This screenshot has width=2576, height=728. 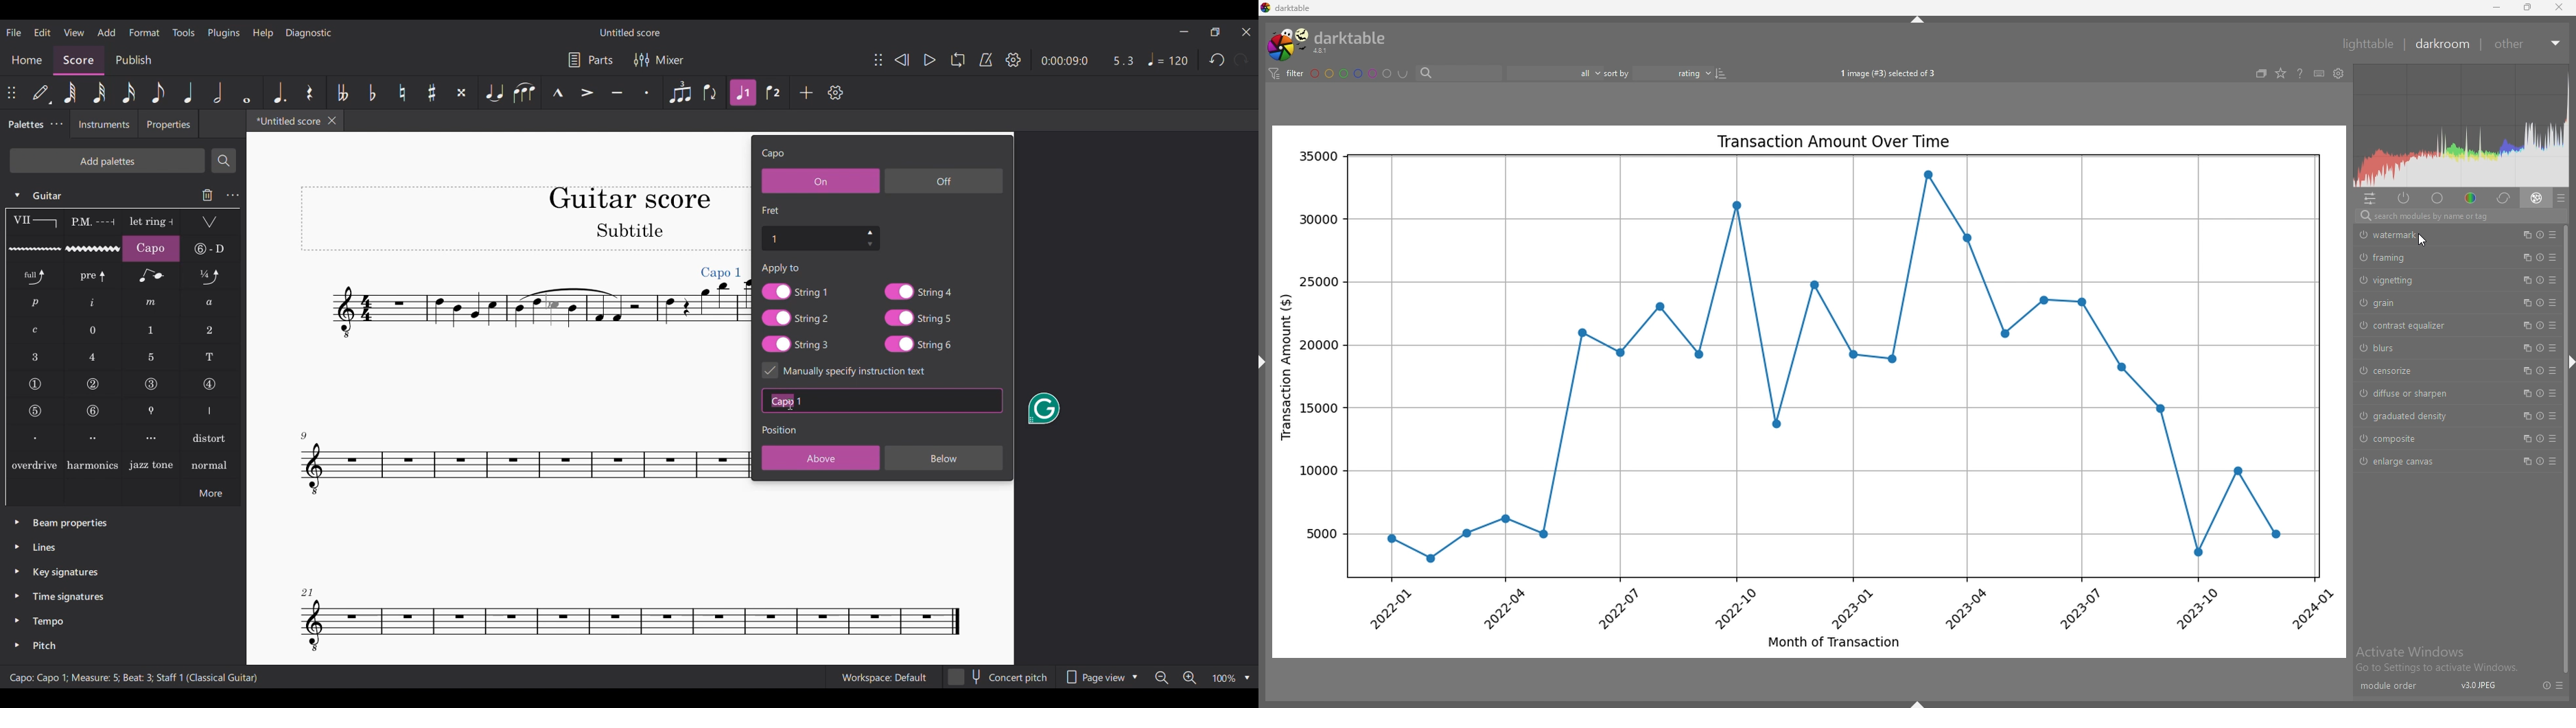 I want to click on Mixer settings, so click(x=659, y=60).